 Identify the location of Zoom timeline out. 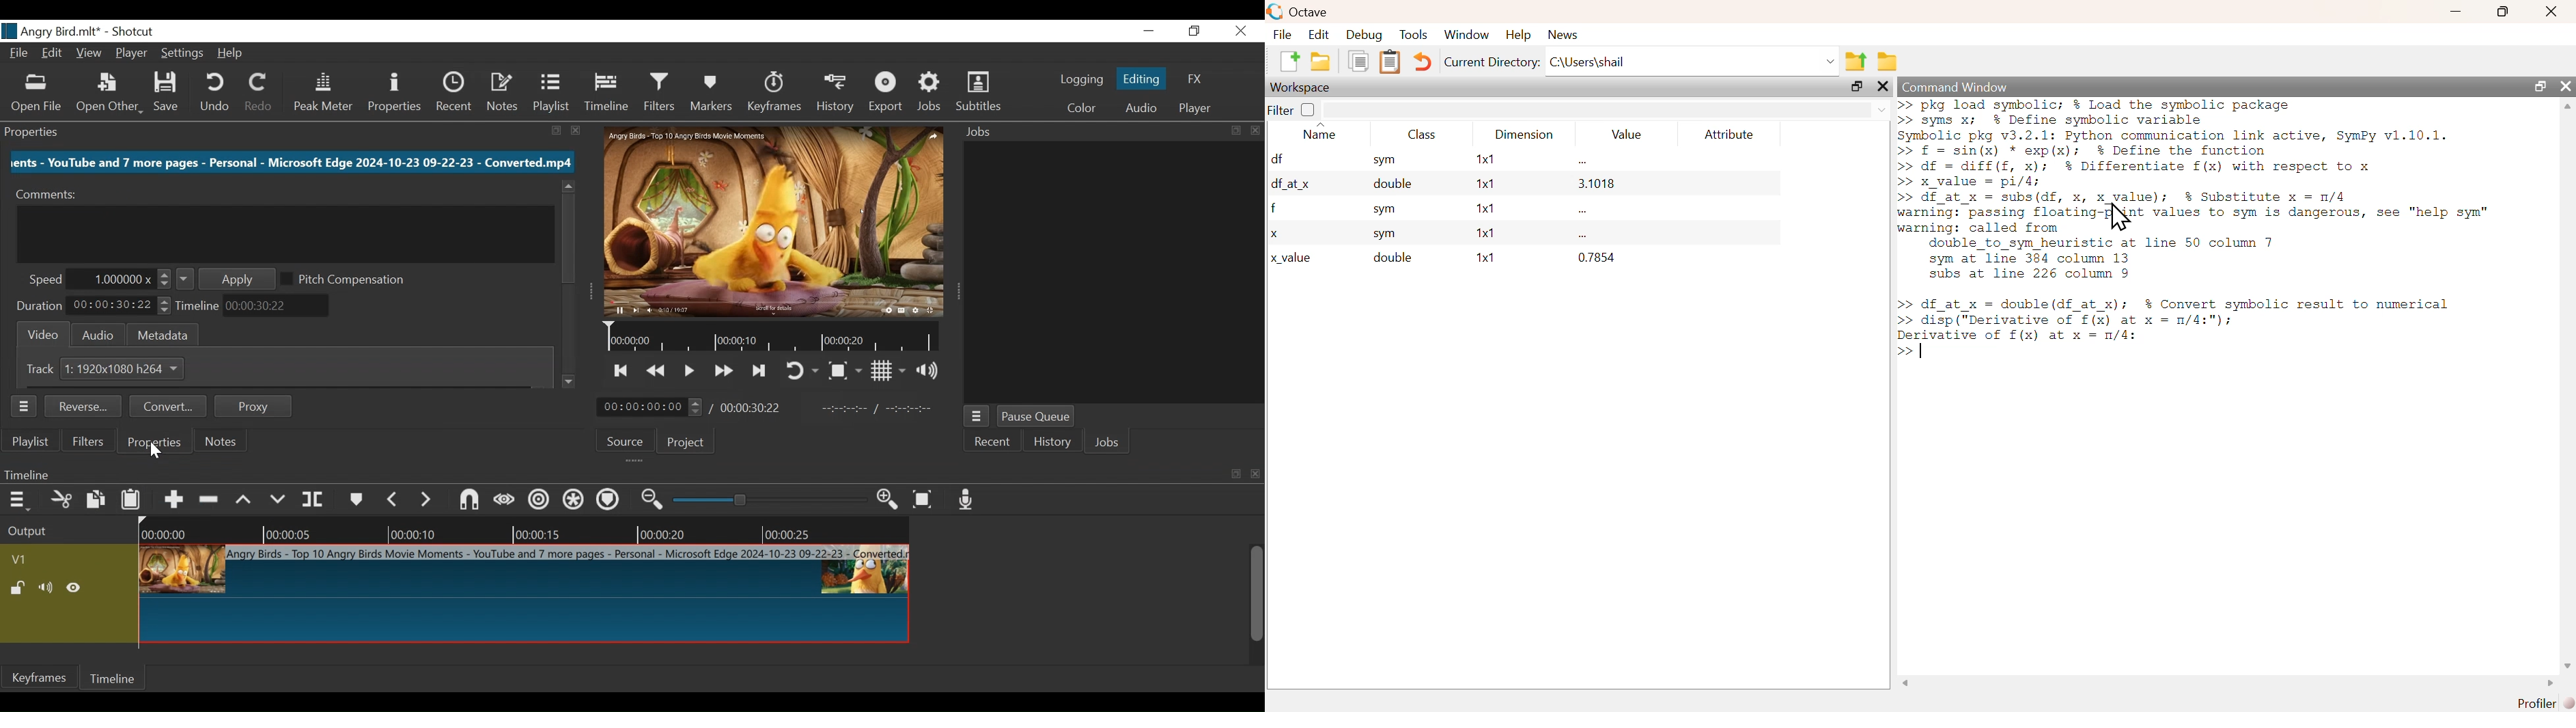
(654, 500).